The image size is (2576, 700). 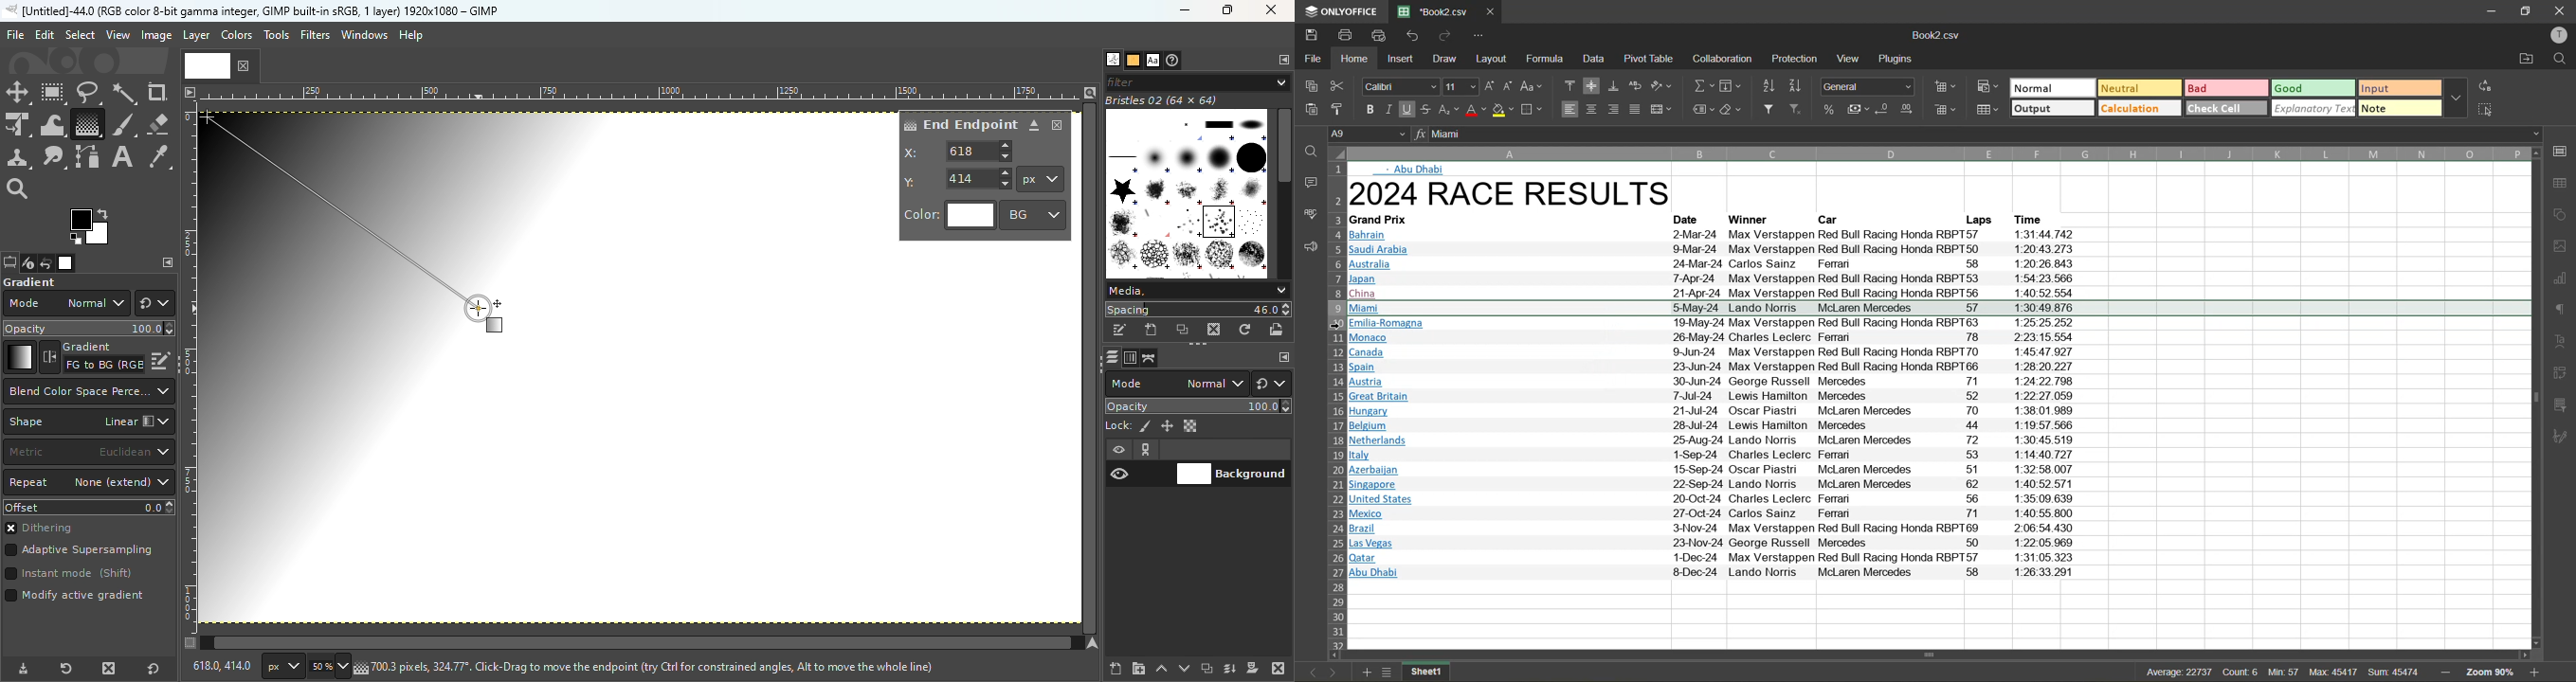 I want to click on good, so click(x=2314, y=88).